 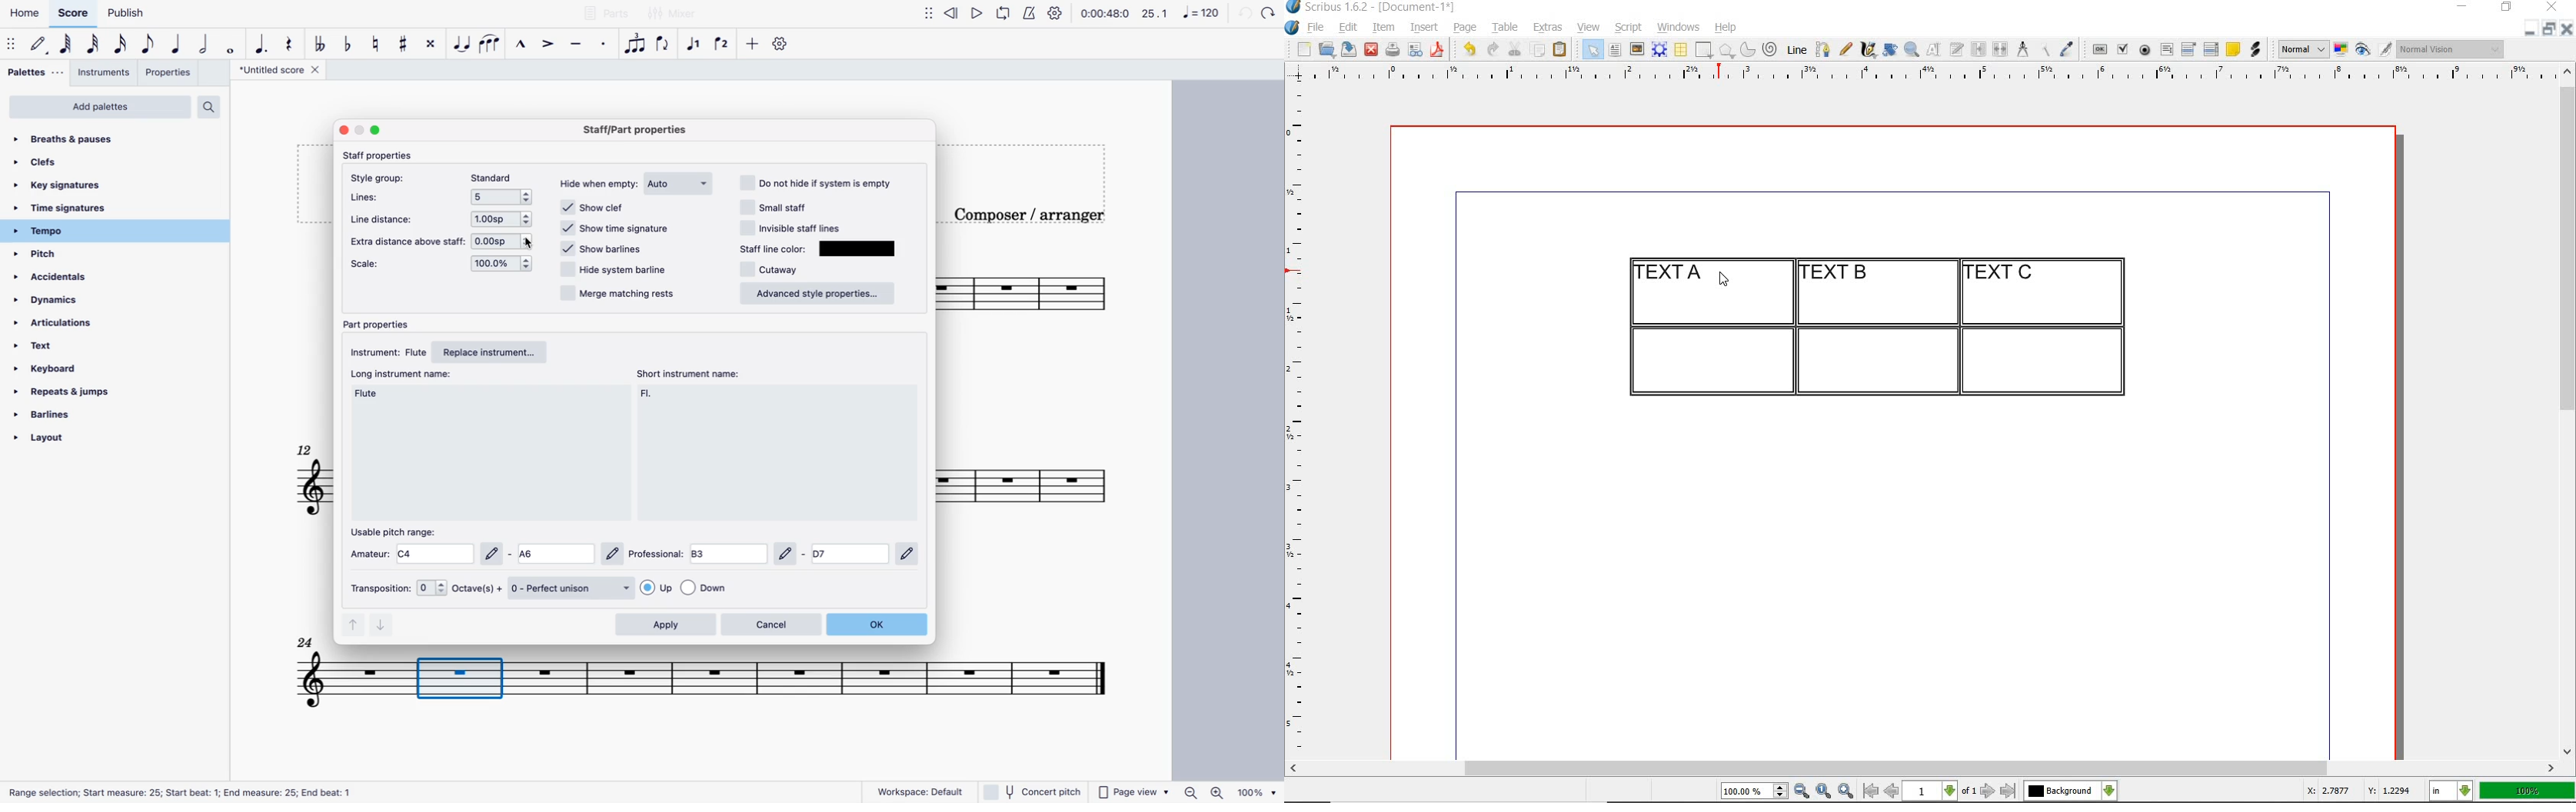 What do you see at coordinates (1628, 27) in the screenshot?
I see `script` at bounding box center [1628, 27].